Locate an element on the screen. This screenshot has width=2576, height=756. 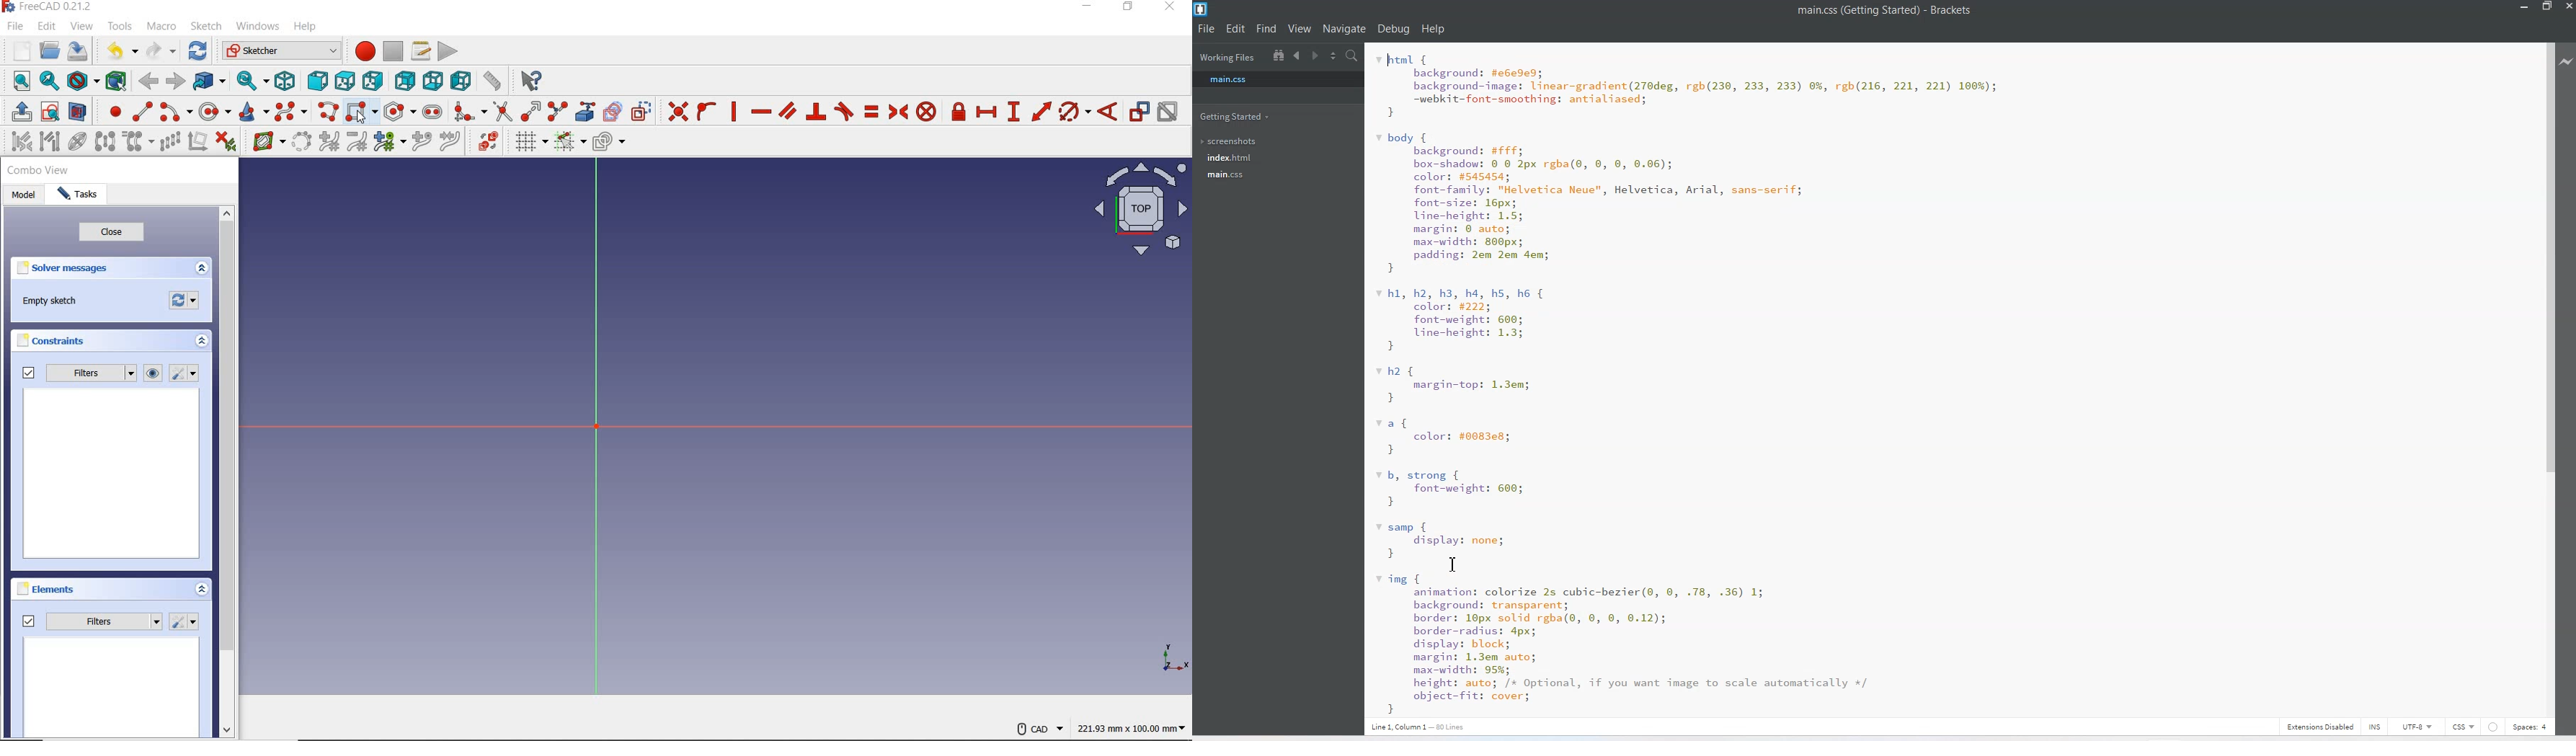
increase B-Spline degree is located at coordinates (419, 143).